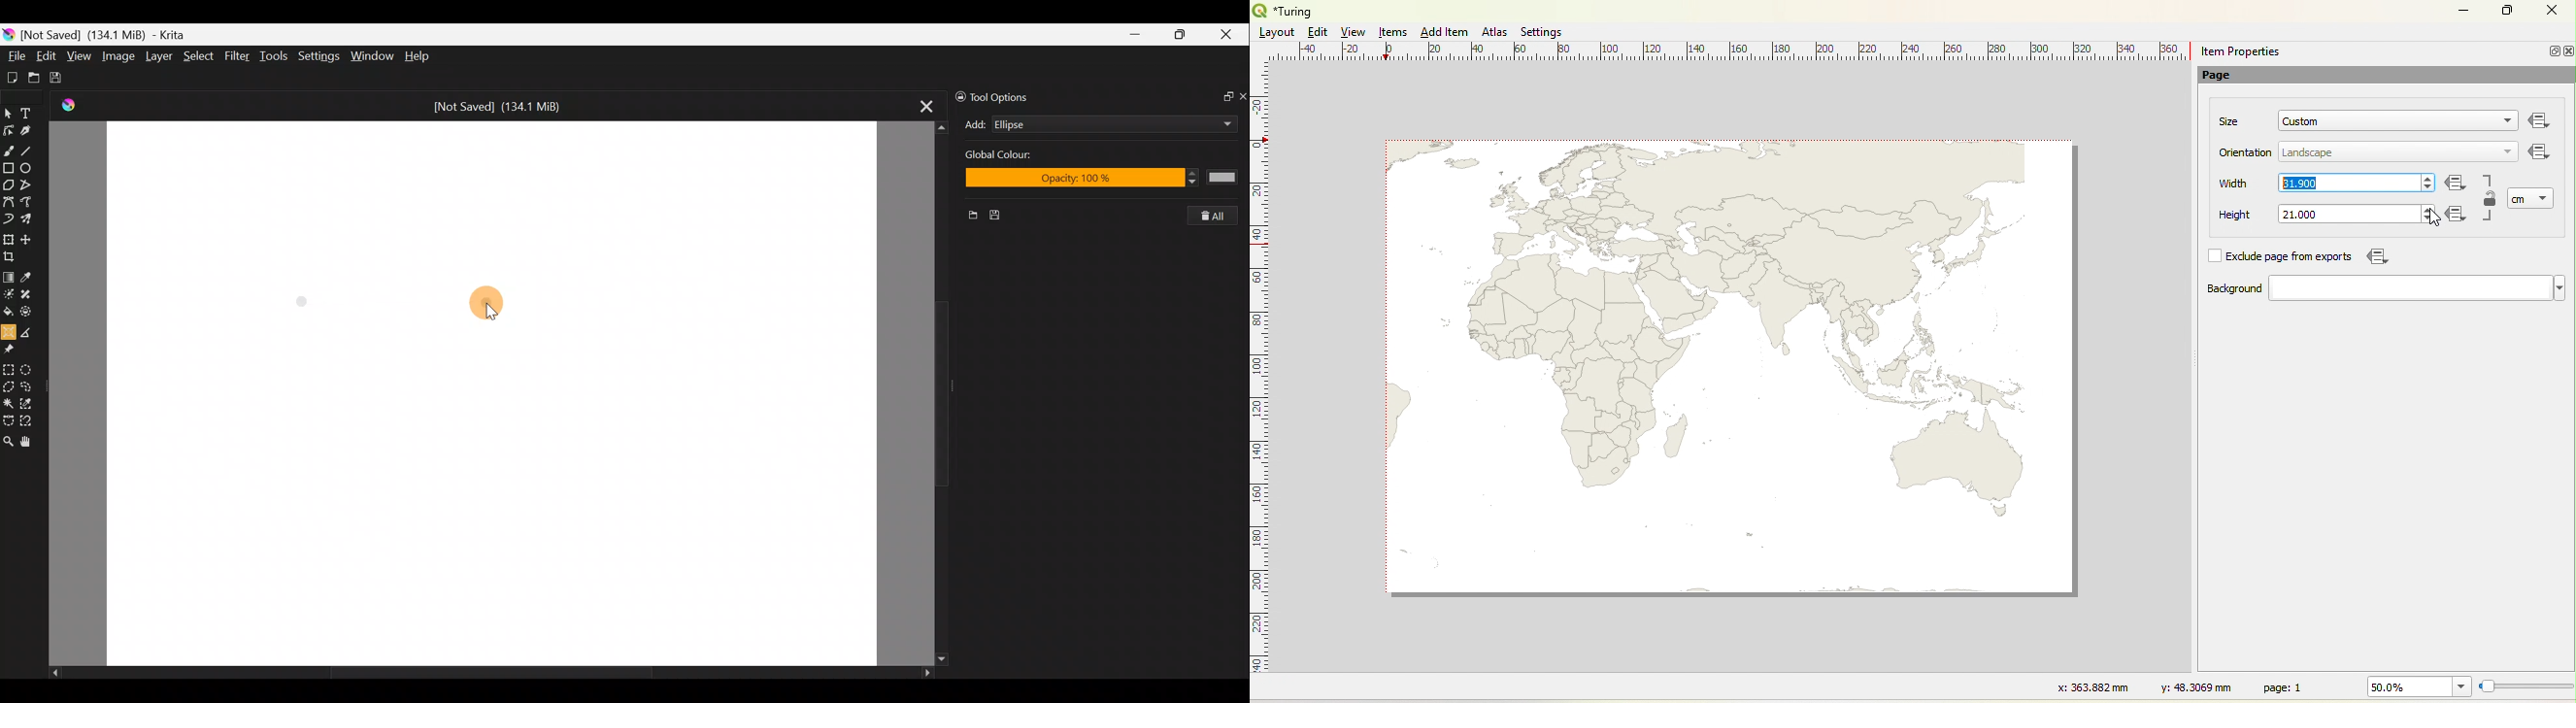 The image size is (2576, 728). Describe the element at coordinates (8, 276) in the screenshot. I see `Draw a gradient` at that location.